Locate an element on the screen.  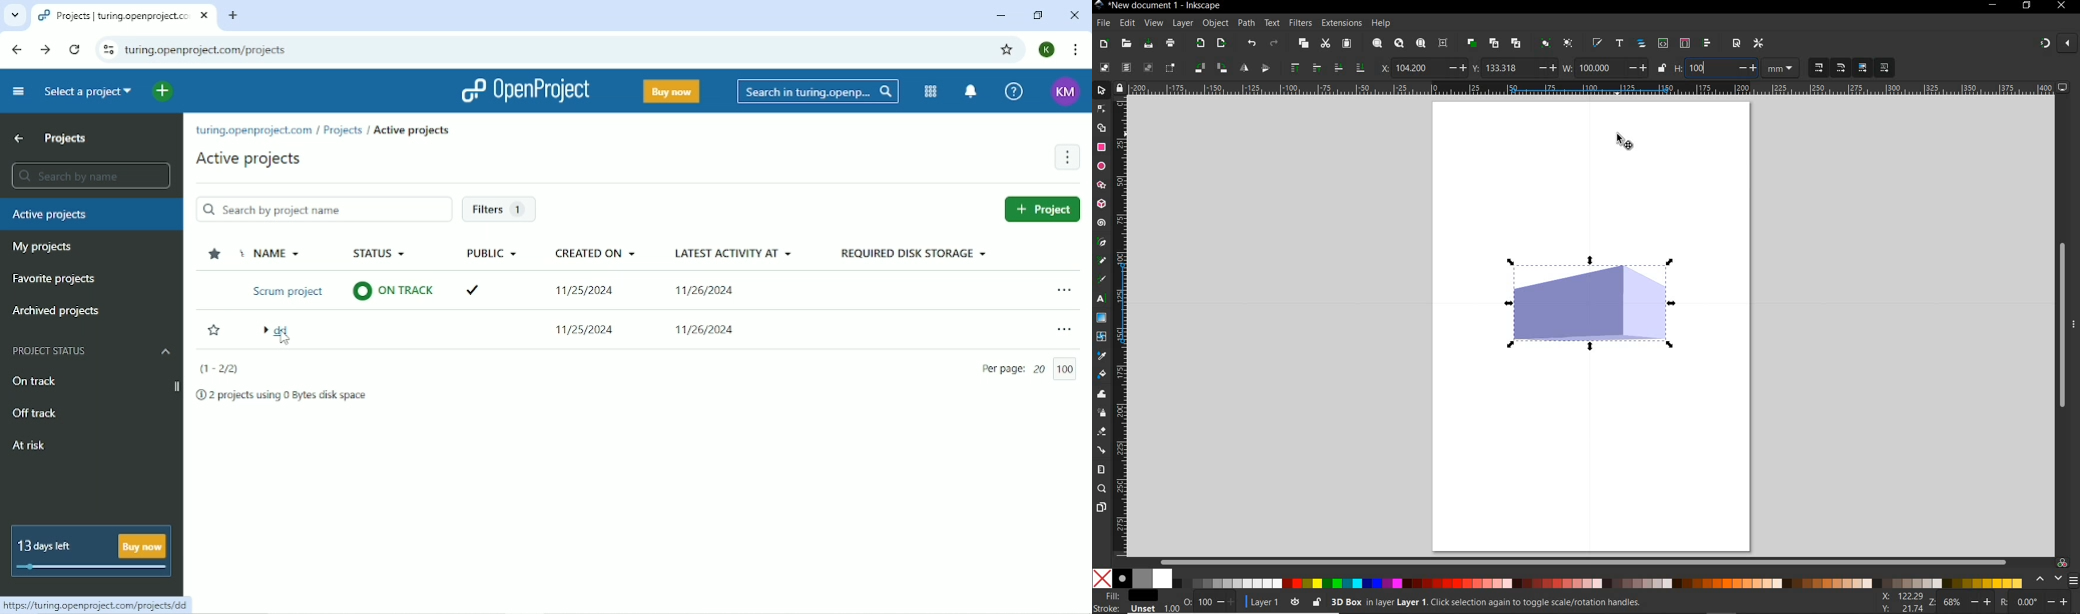
move gradients is located at coordinates (1863, 68).